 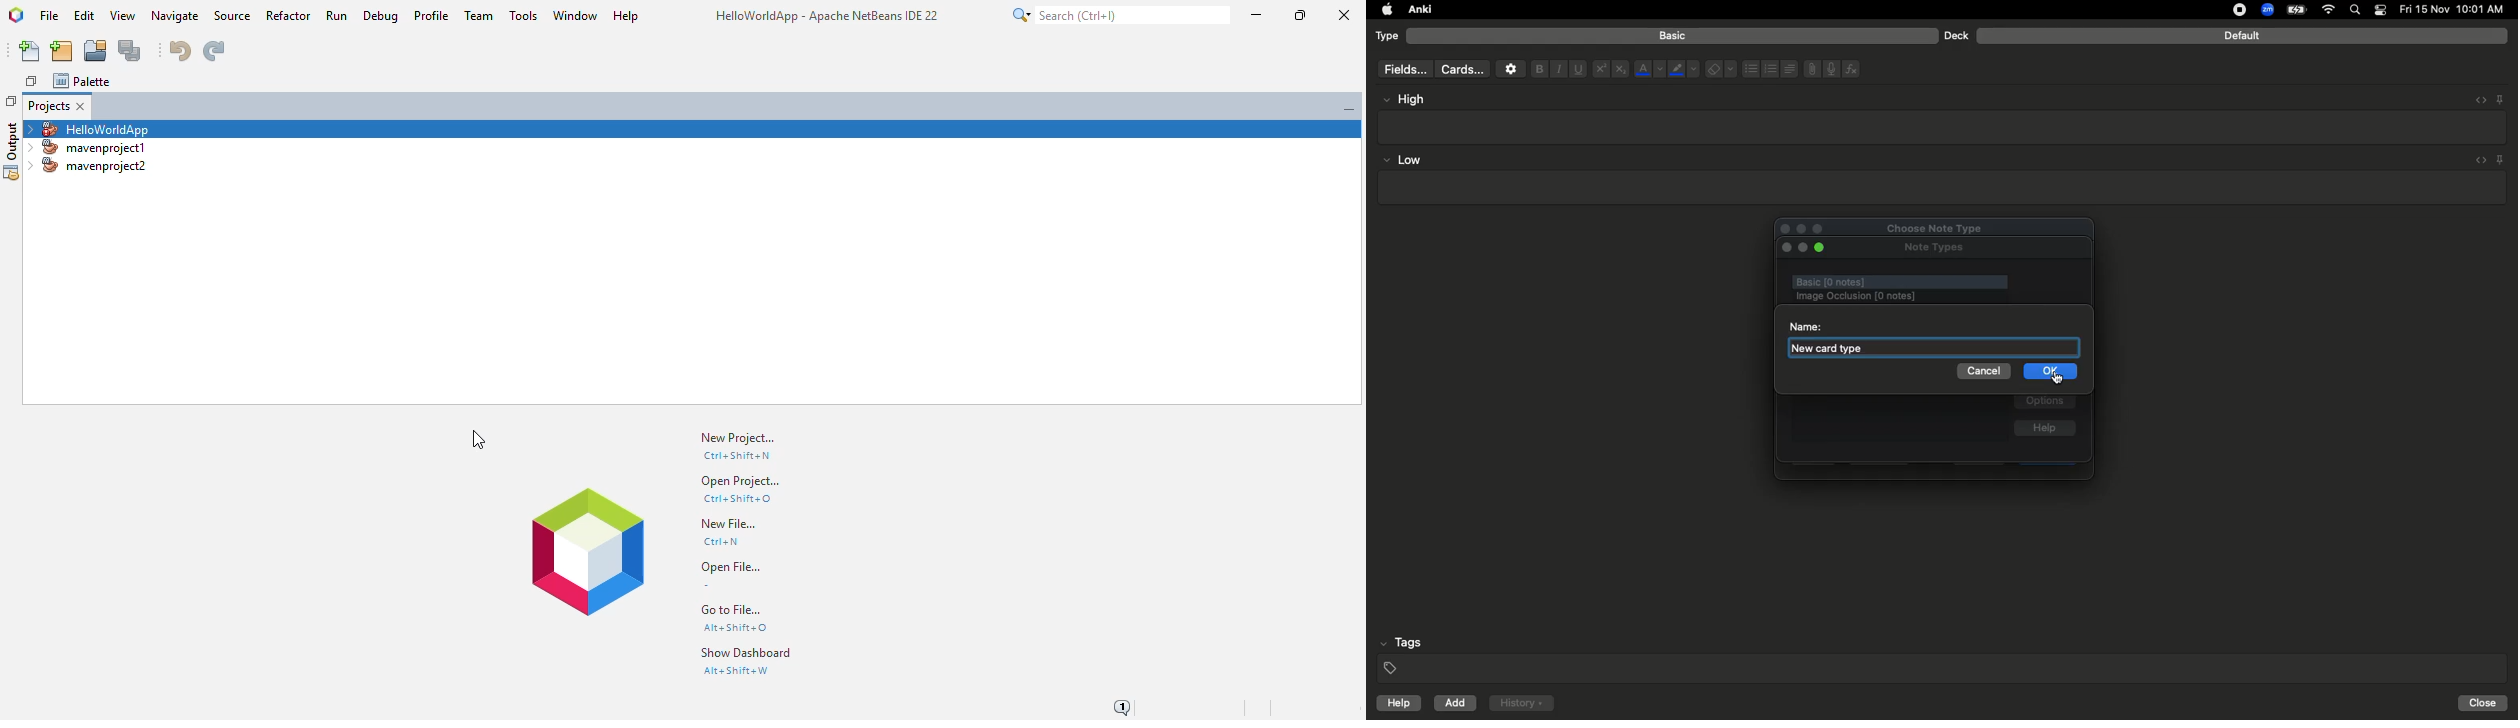 What do you see at coordinates (2330, 10) in the screenshot?
I see `Internet` at bounding box center [2330, 10].